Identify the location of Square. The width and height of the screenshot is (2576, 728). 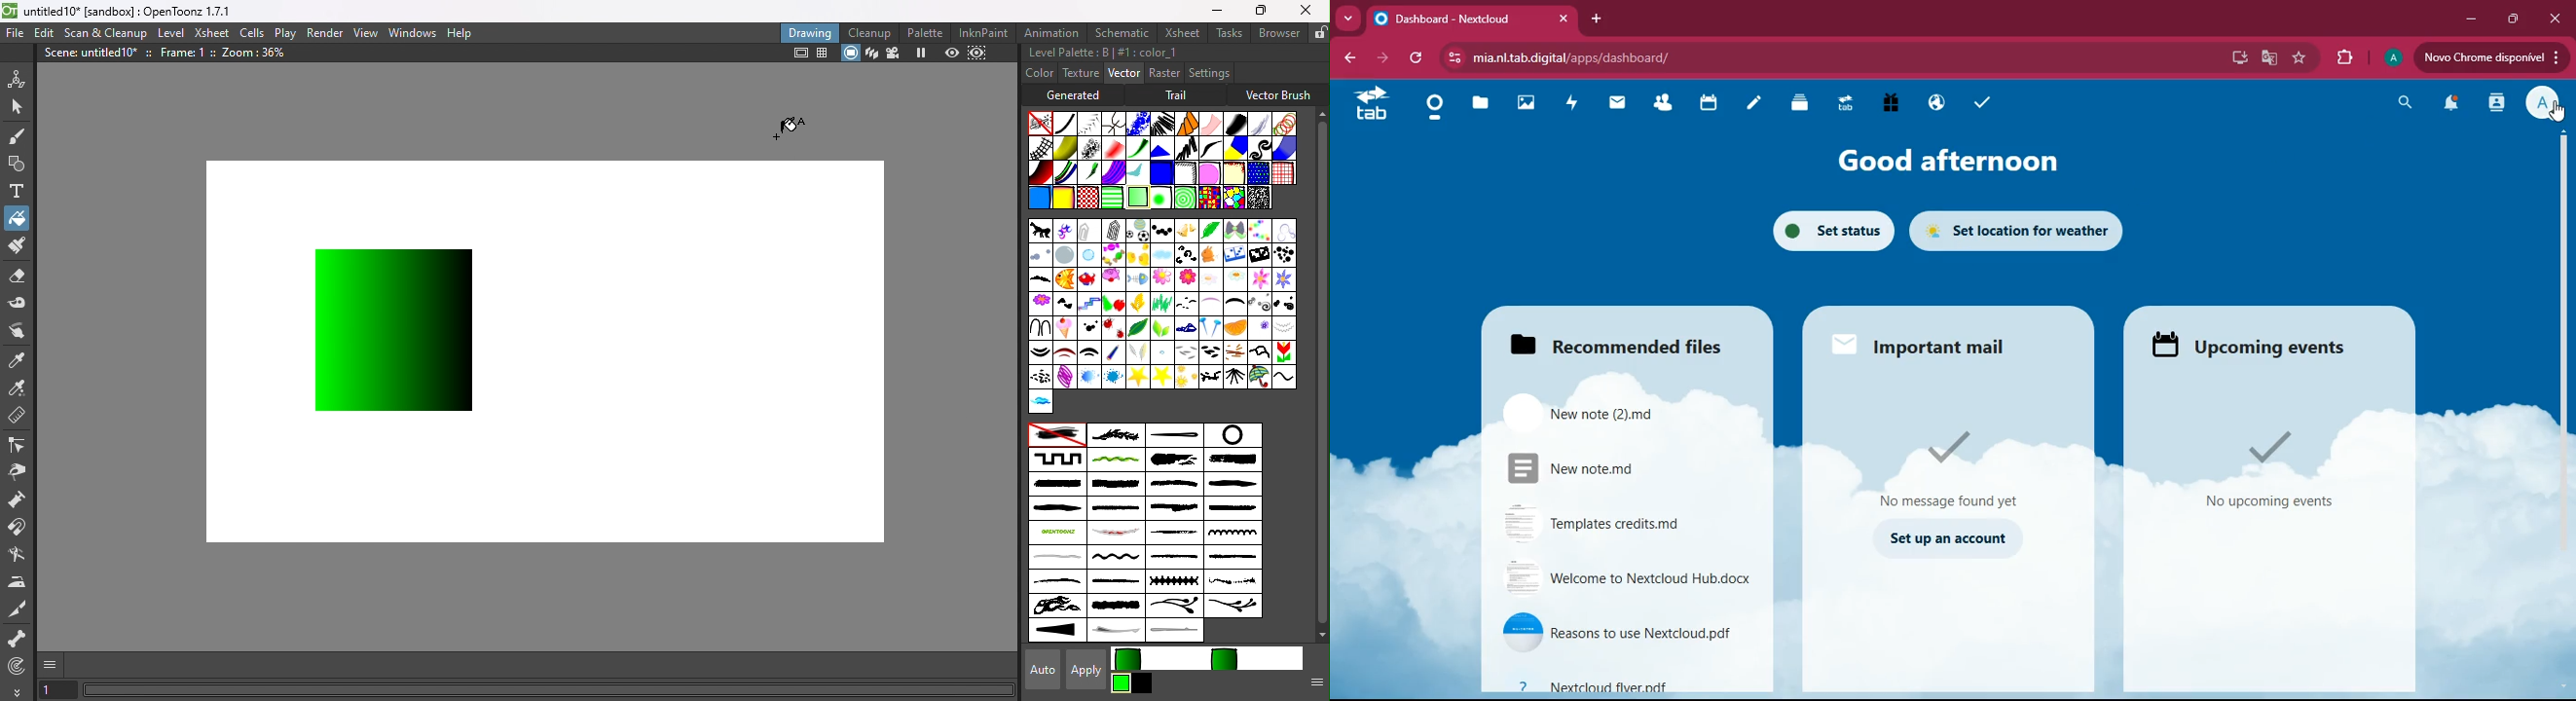
(1283, 172).